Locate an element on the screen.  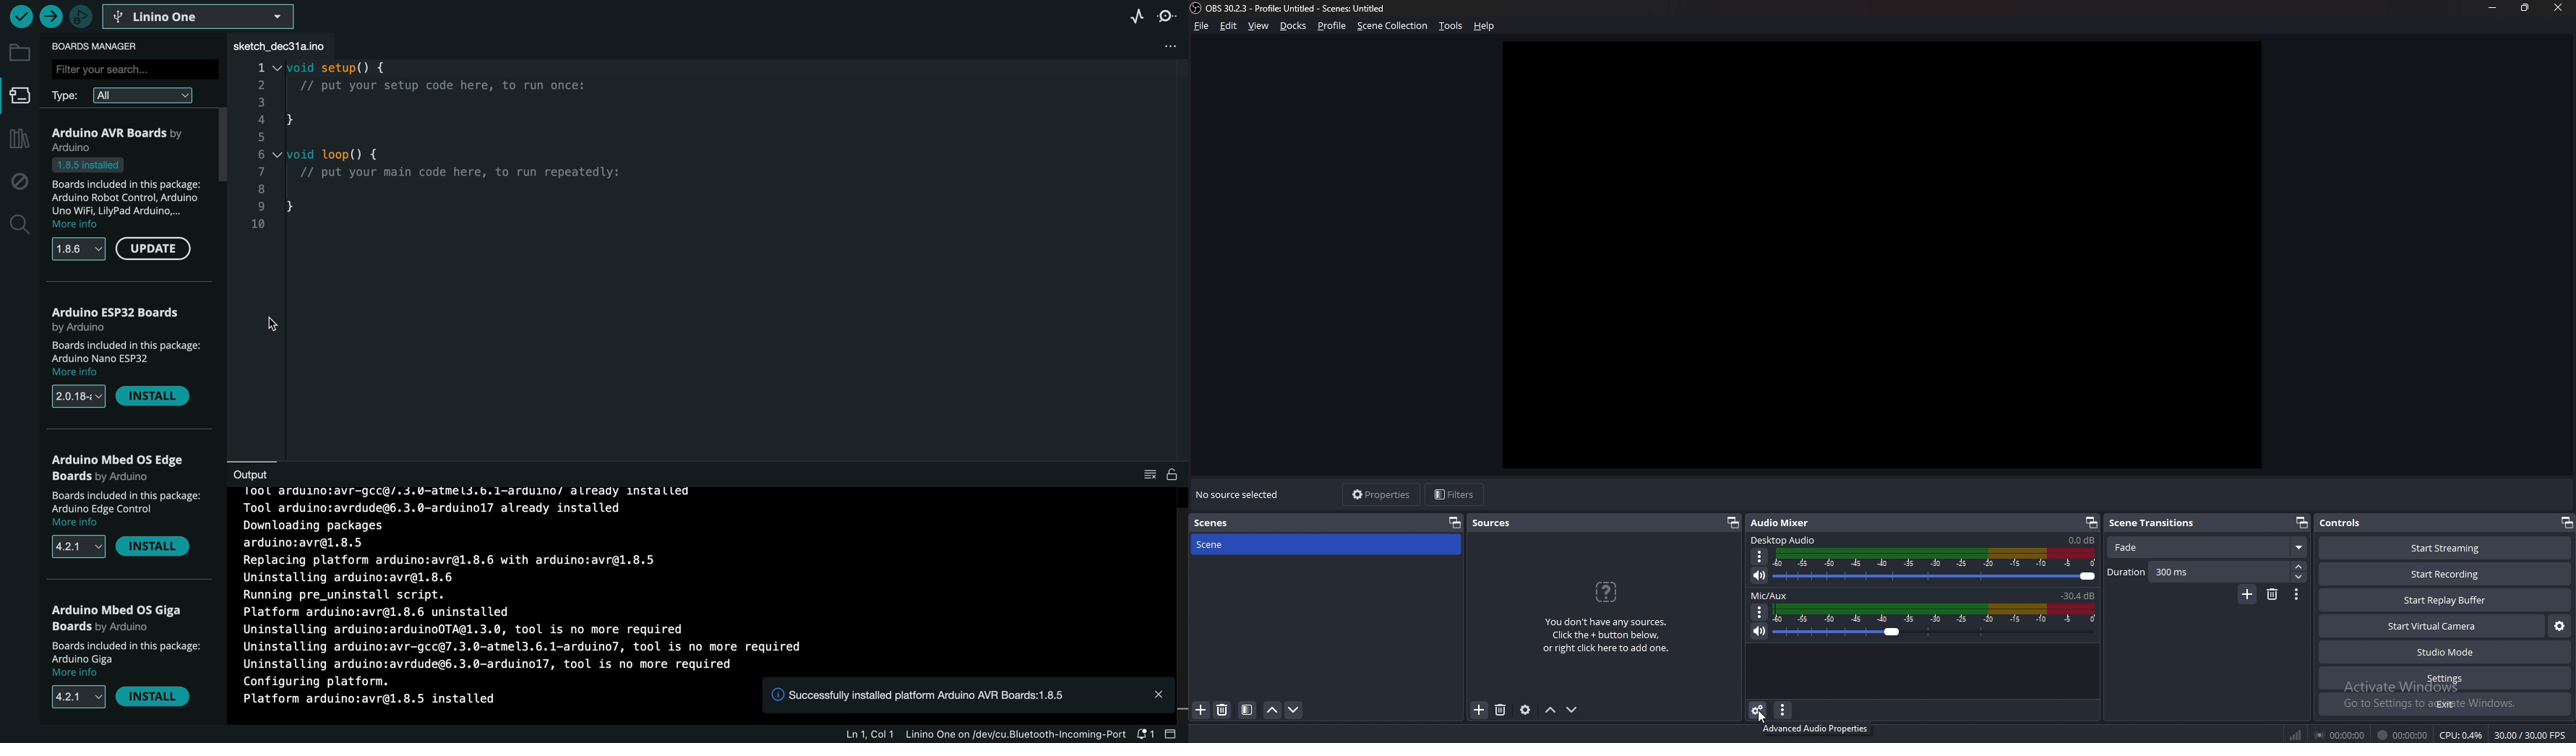
controls is located at coordinates (2349, 523).